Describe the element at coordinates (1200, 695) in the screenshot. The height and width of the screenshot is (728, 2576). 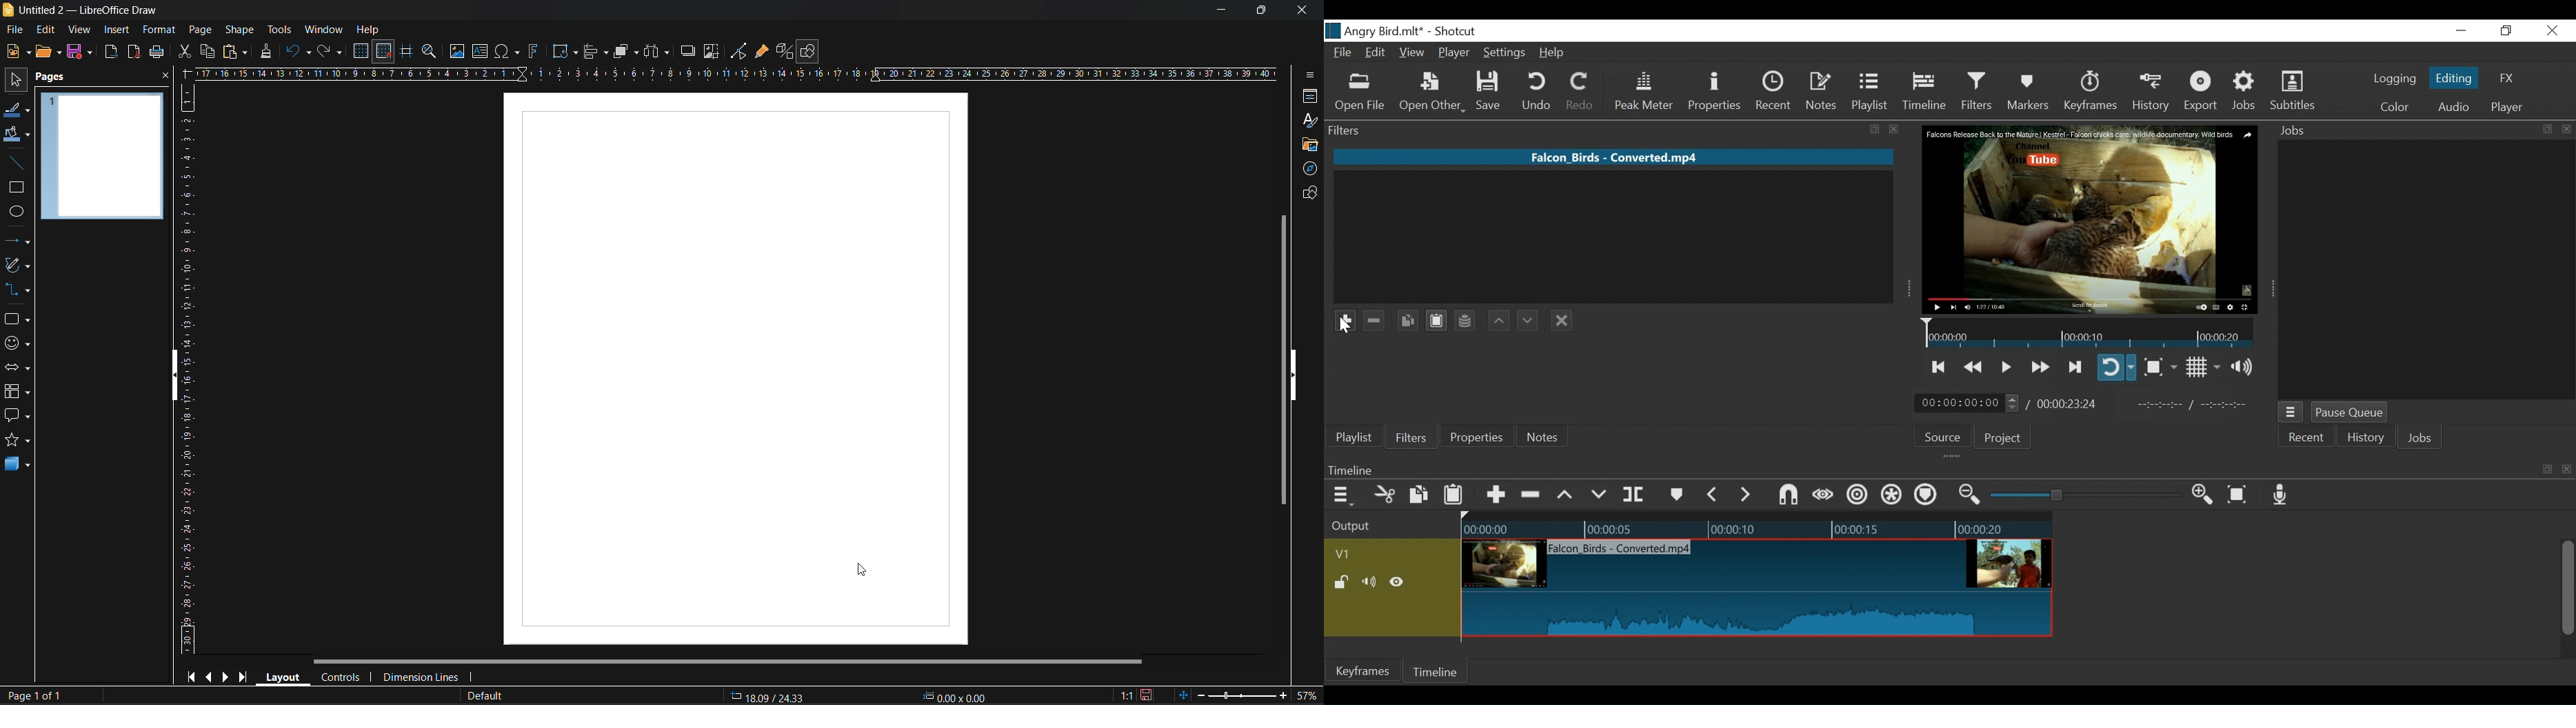
I see `zoom out` at that location.